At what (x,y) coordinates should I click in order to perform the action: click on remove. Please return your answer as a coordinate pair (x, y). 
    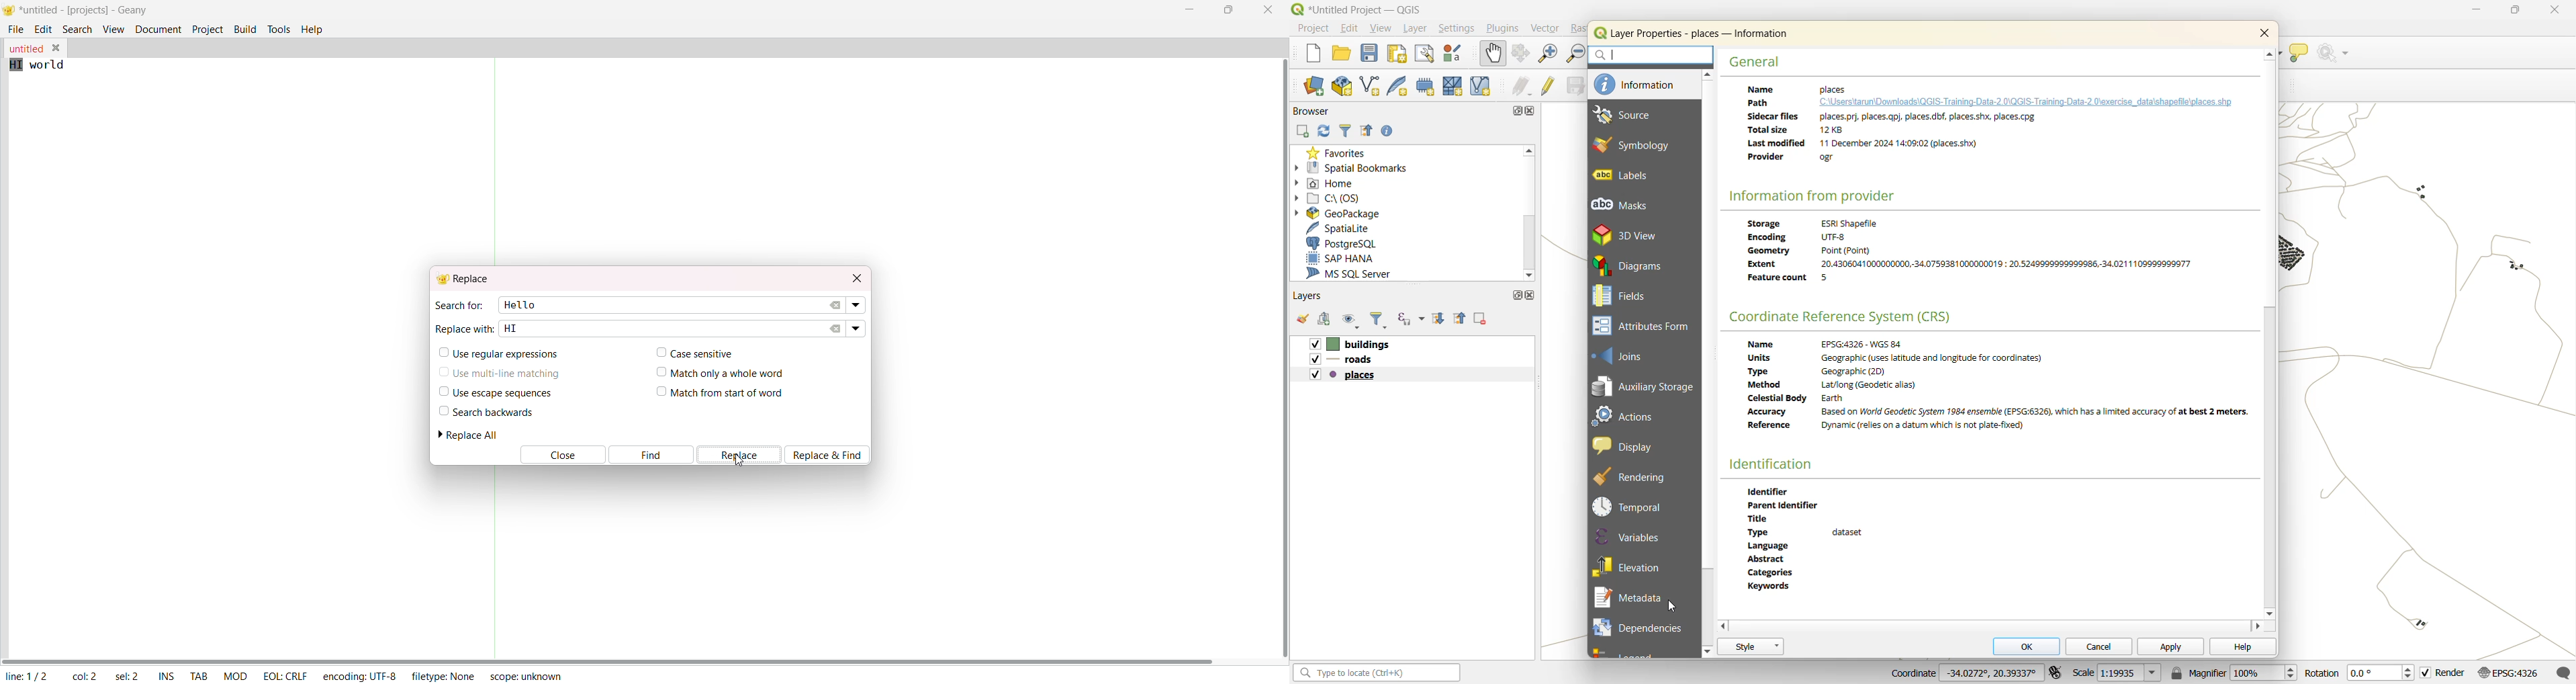
    Looking at the image, I should click on (1478, 317).